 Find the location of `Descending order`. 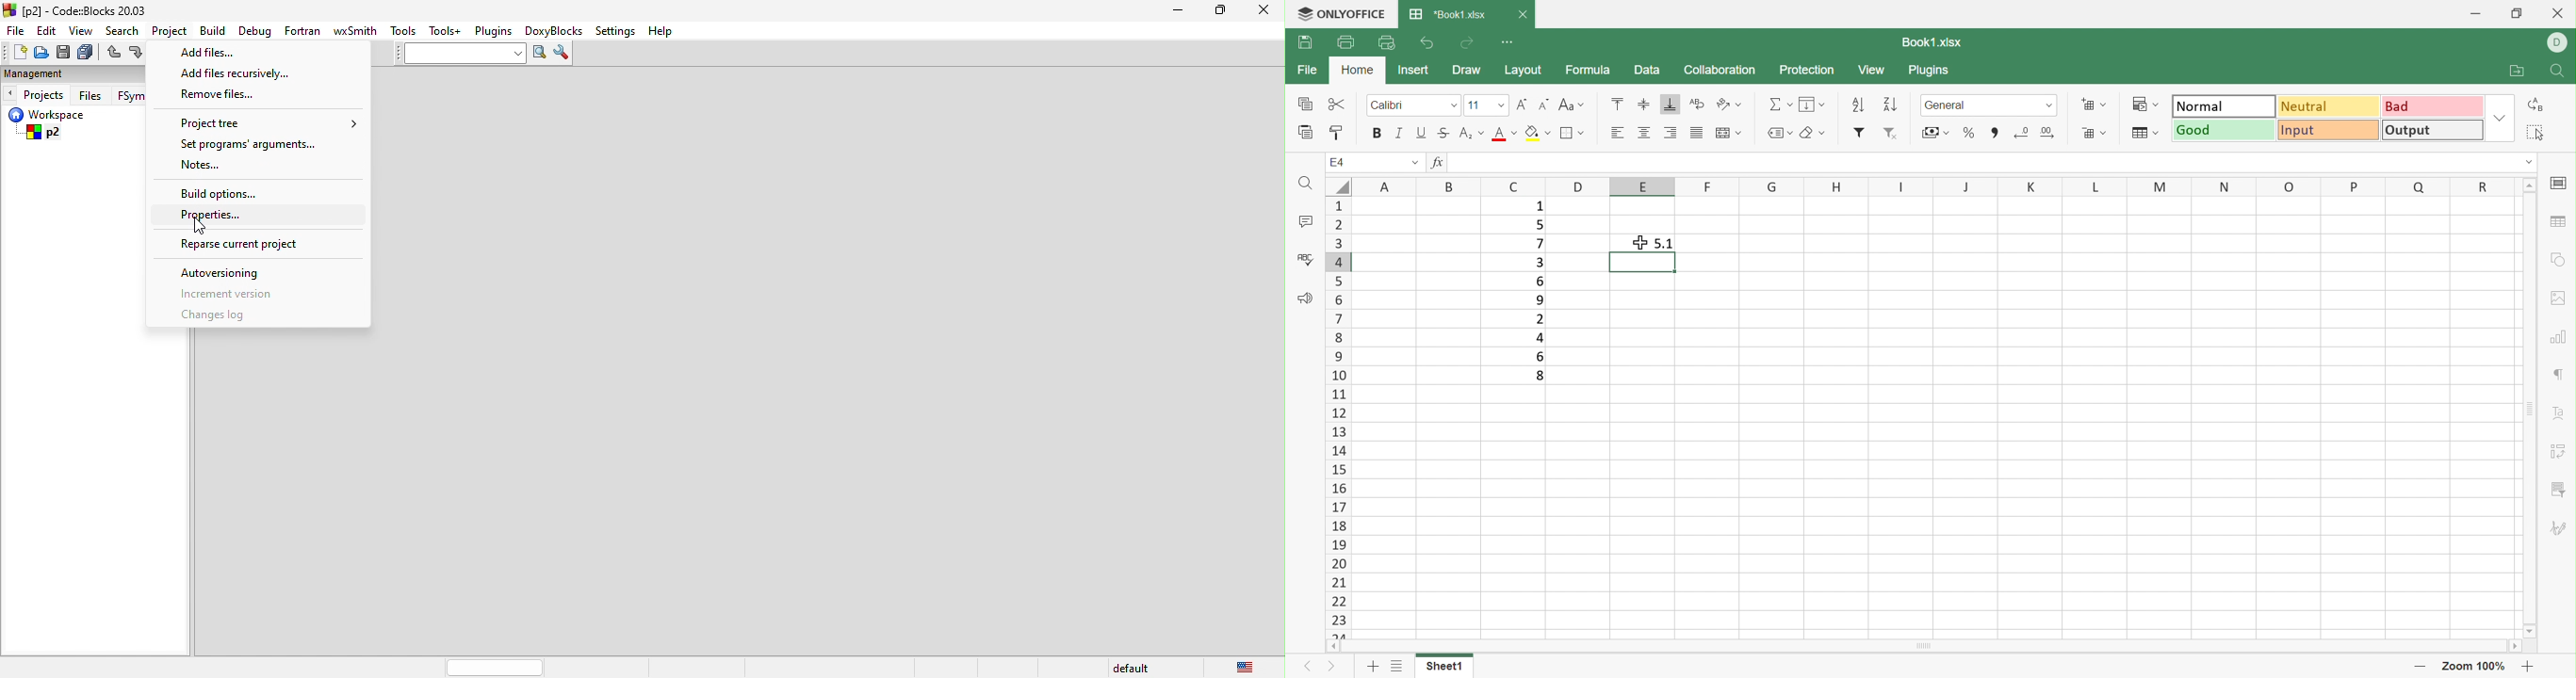

Descending order is located at coordinates (1887, 105).